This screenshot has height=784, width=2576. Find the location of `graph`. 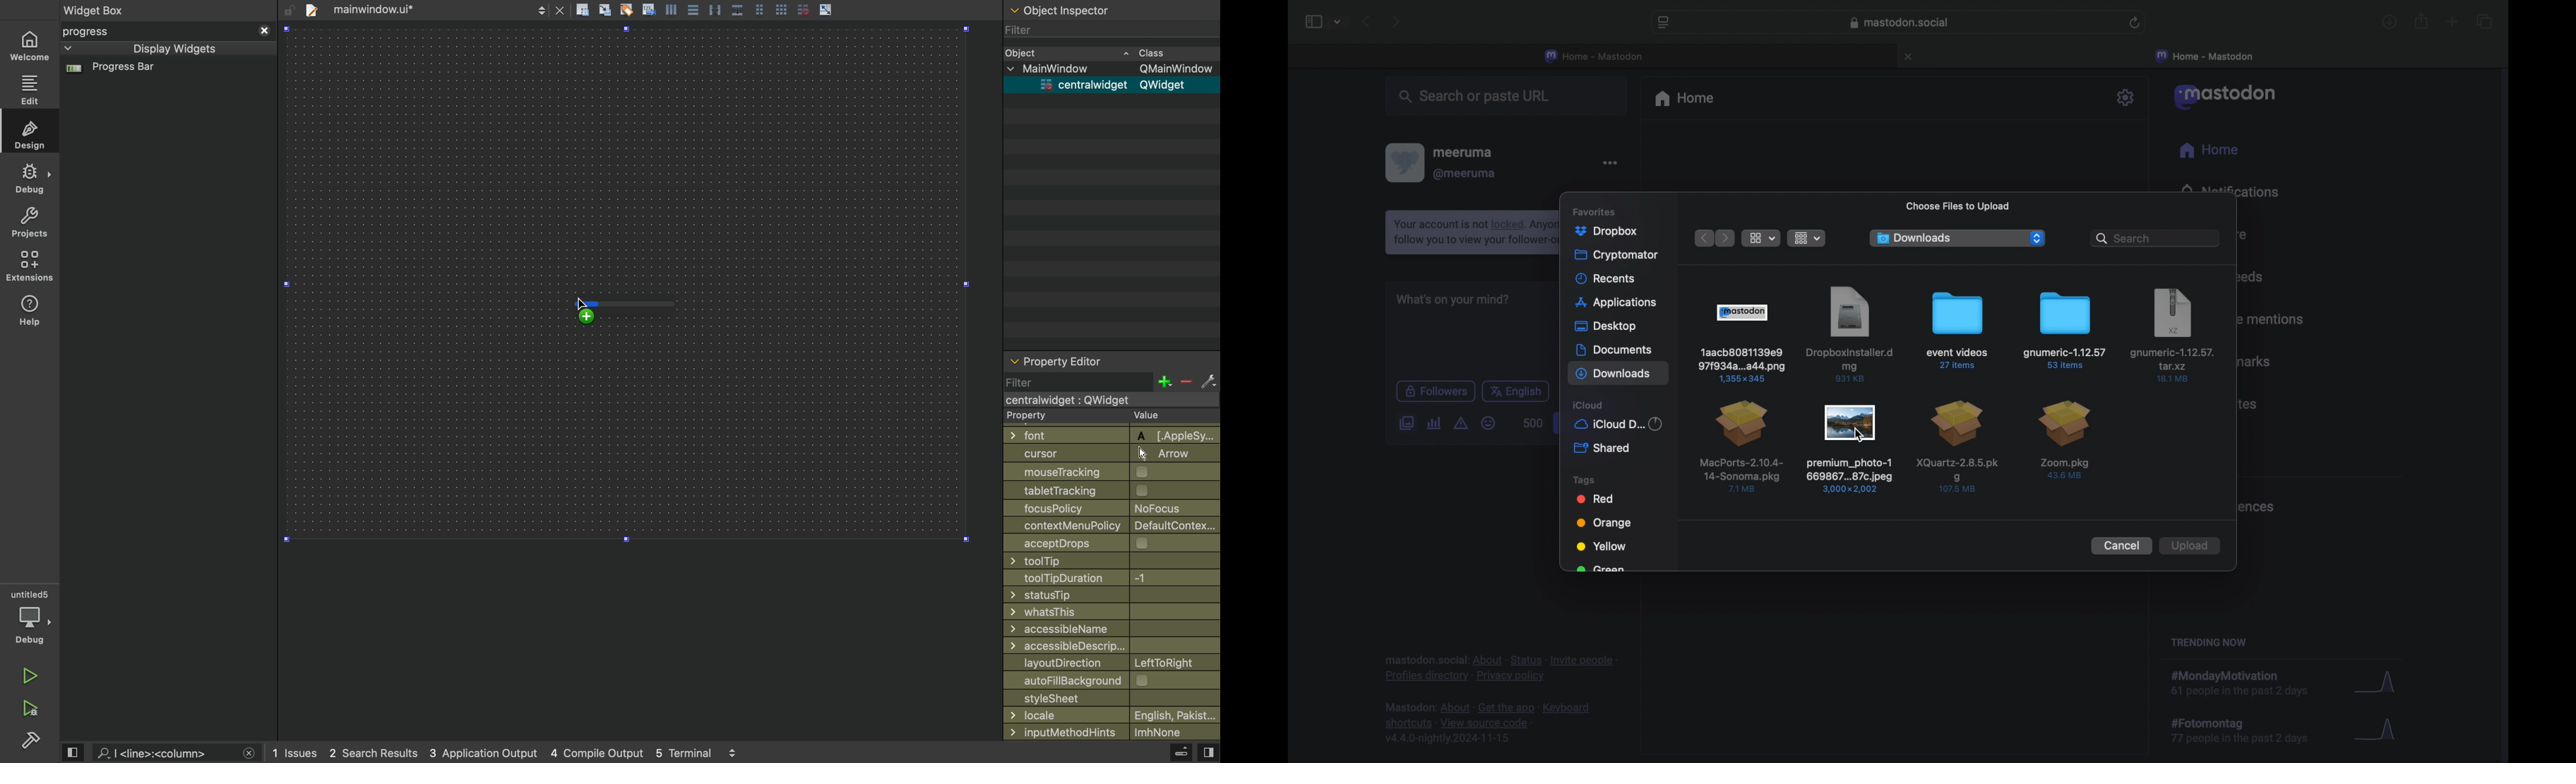

graph is located at coordinates (2380, 732).